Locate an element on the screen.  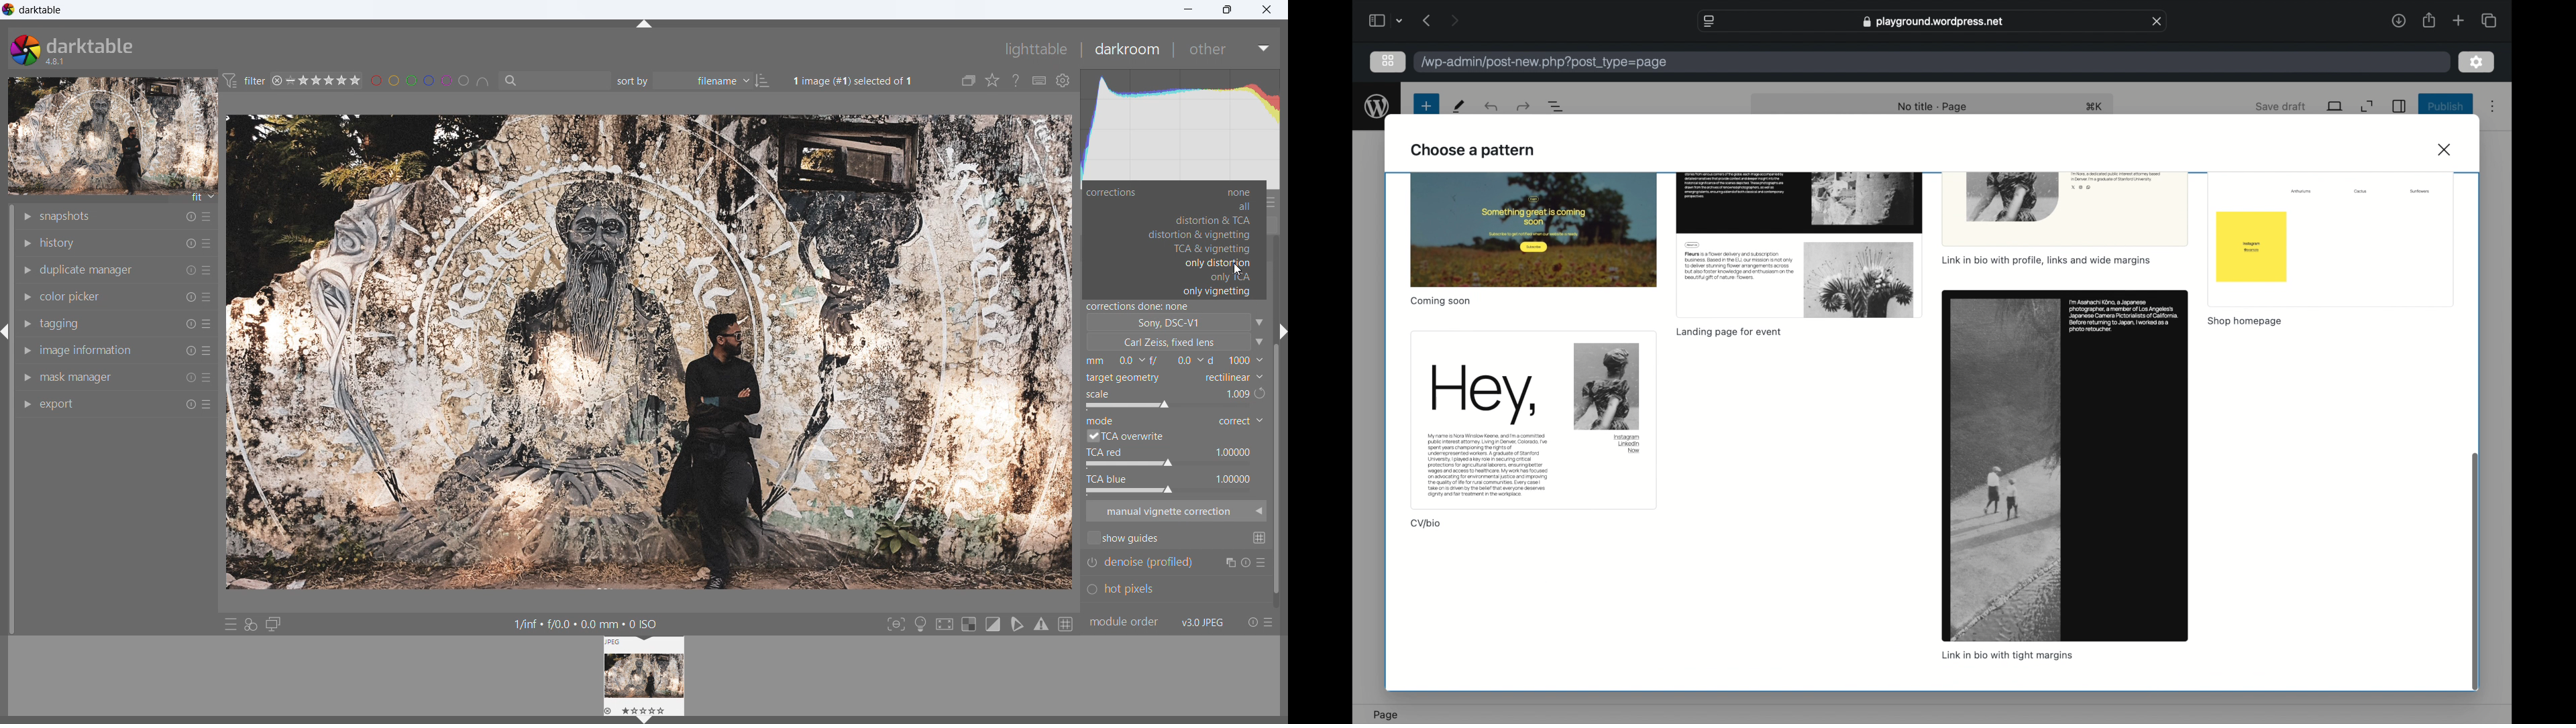
lighttable preview is located at coordinates (643, 676).